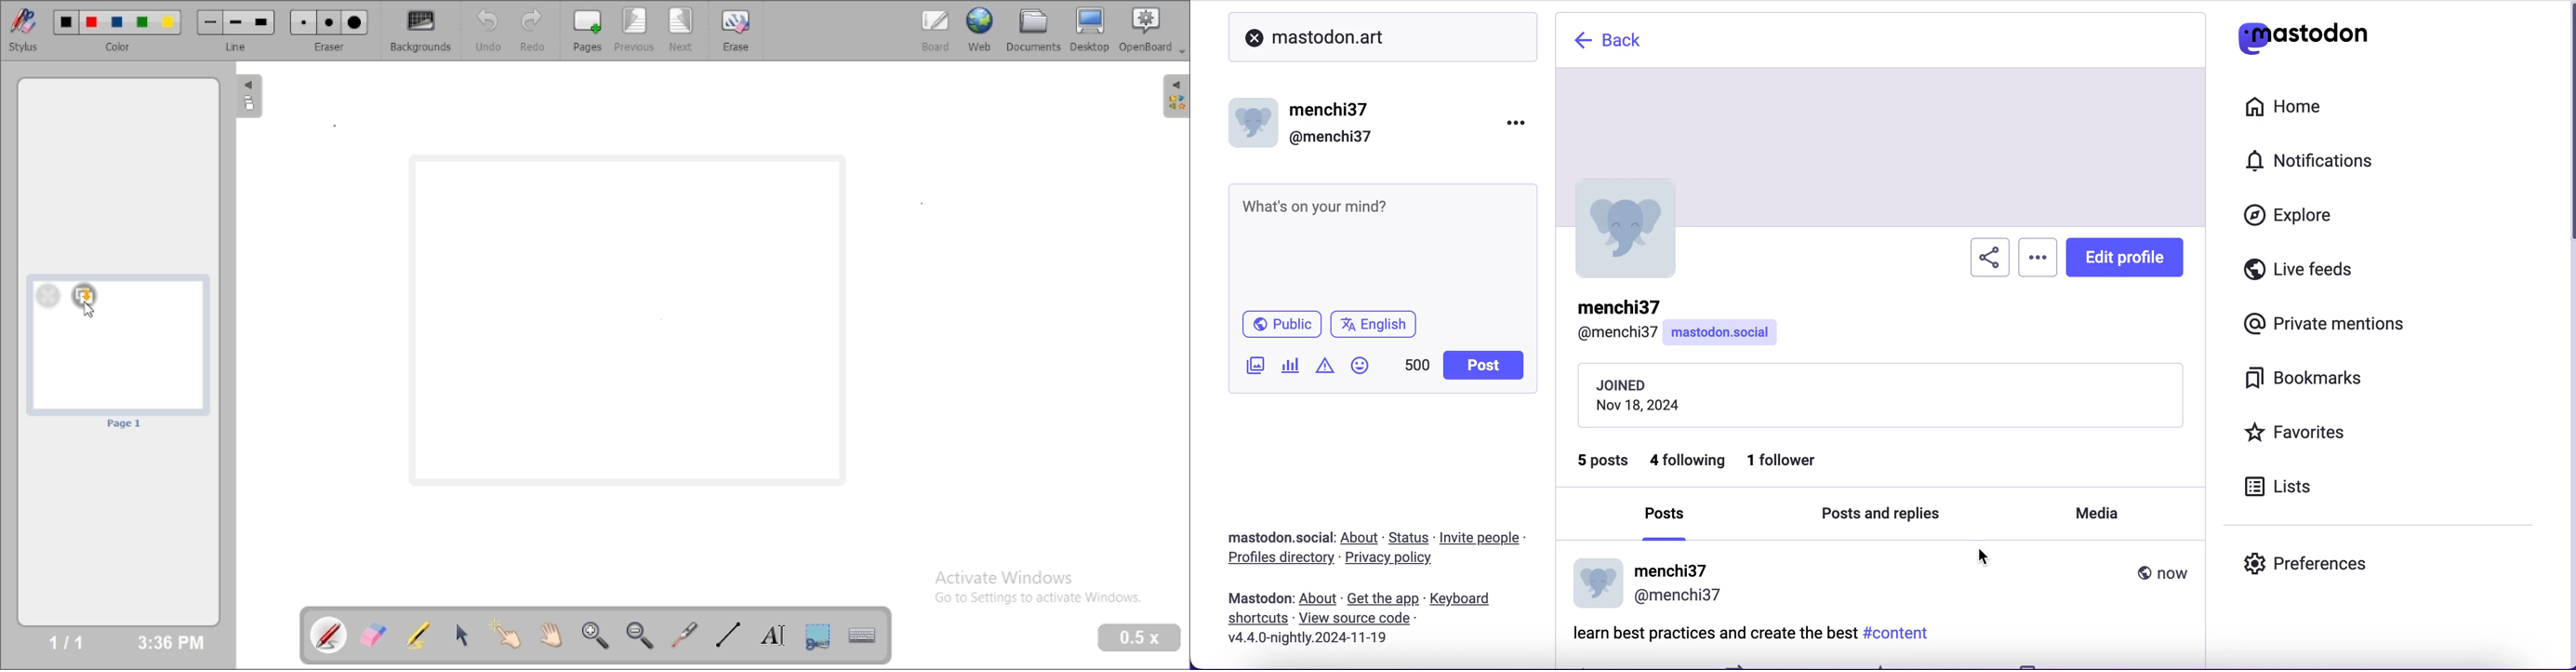 The height and width of the screenshot is (672, 2576). What do you see at coordinates (487, 30) in the screenshot?
I see `undo` at bounding box center [487, 30].